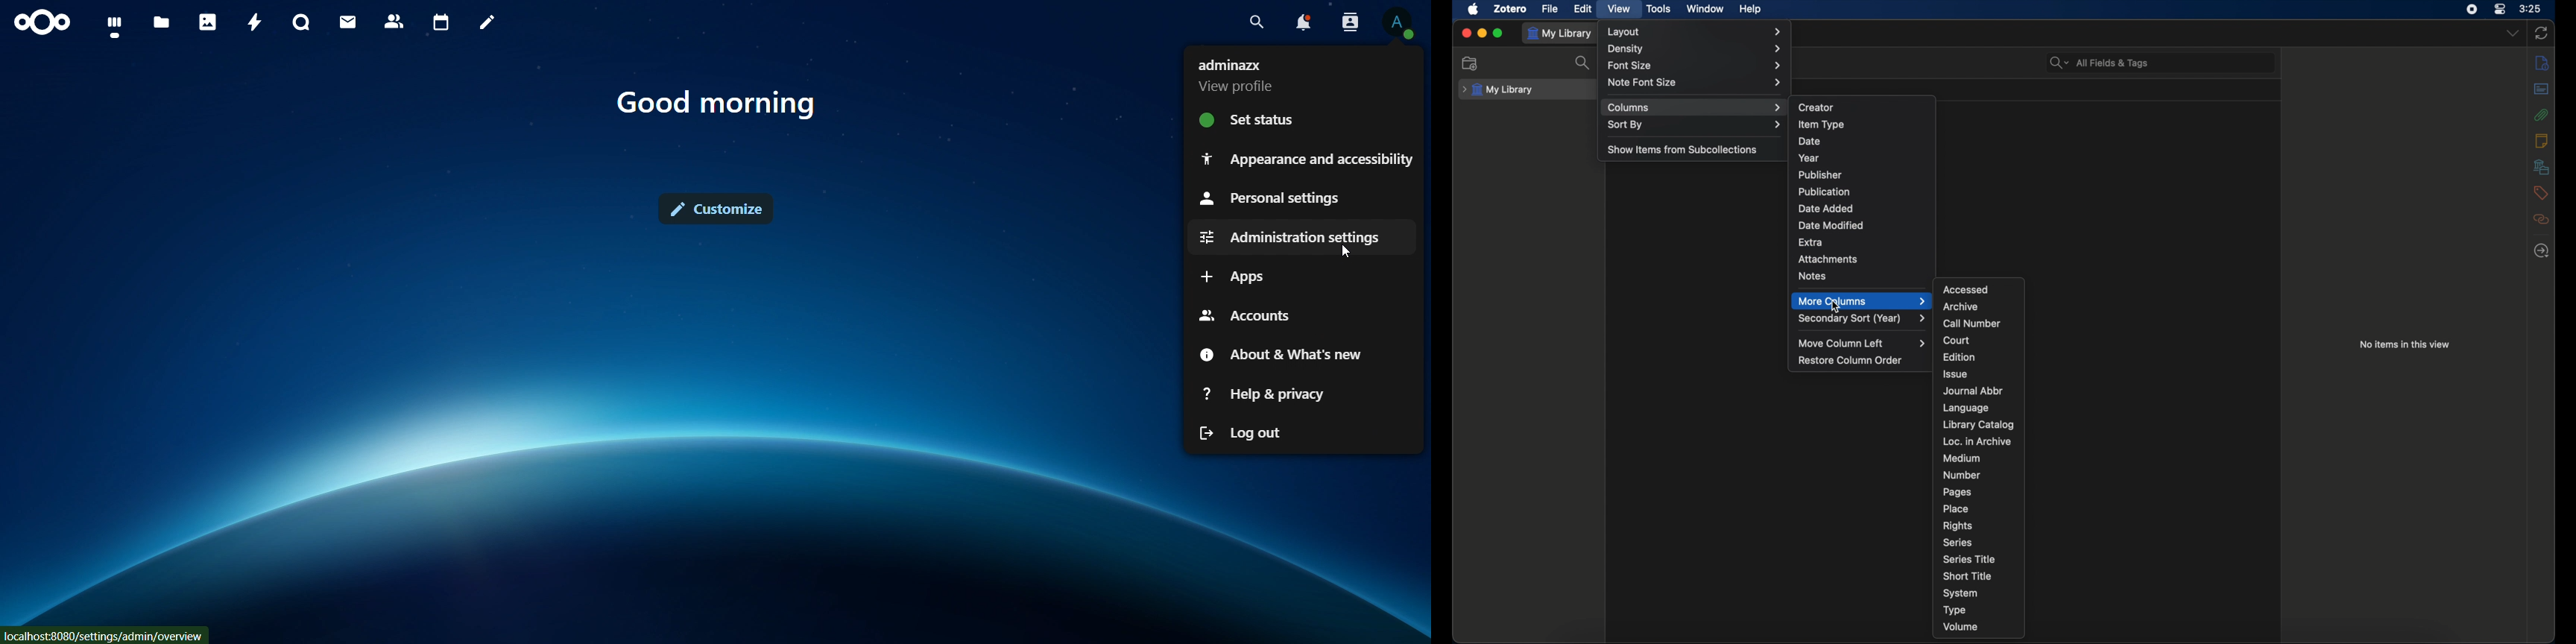 The height and width of the screenshot is (644, 2576). What do you see at coordinates (1972, 324) in the screenshot?
I see `call number` at bounding box center [1972, 324].